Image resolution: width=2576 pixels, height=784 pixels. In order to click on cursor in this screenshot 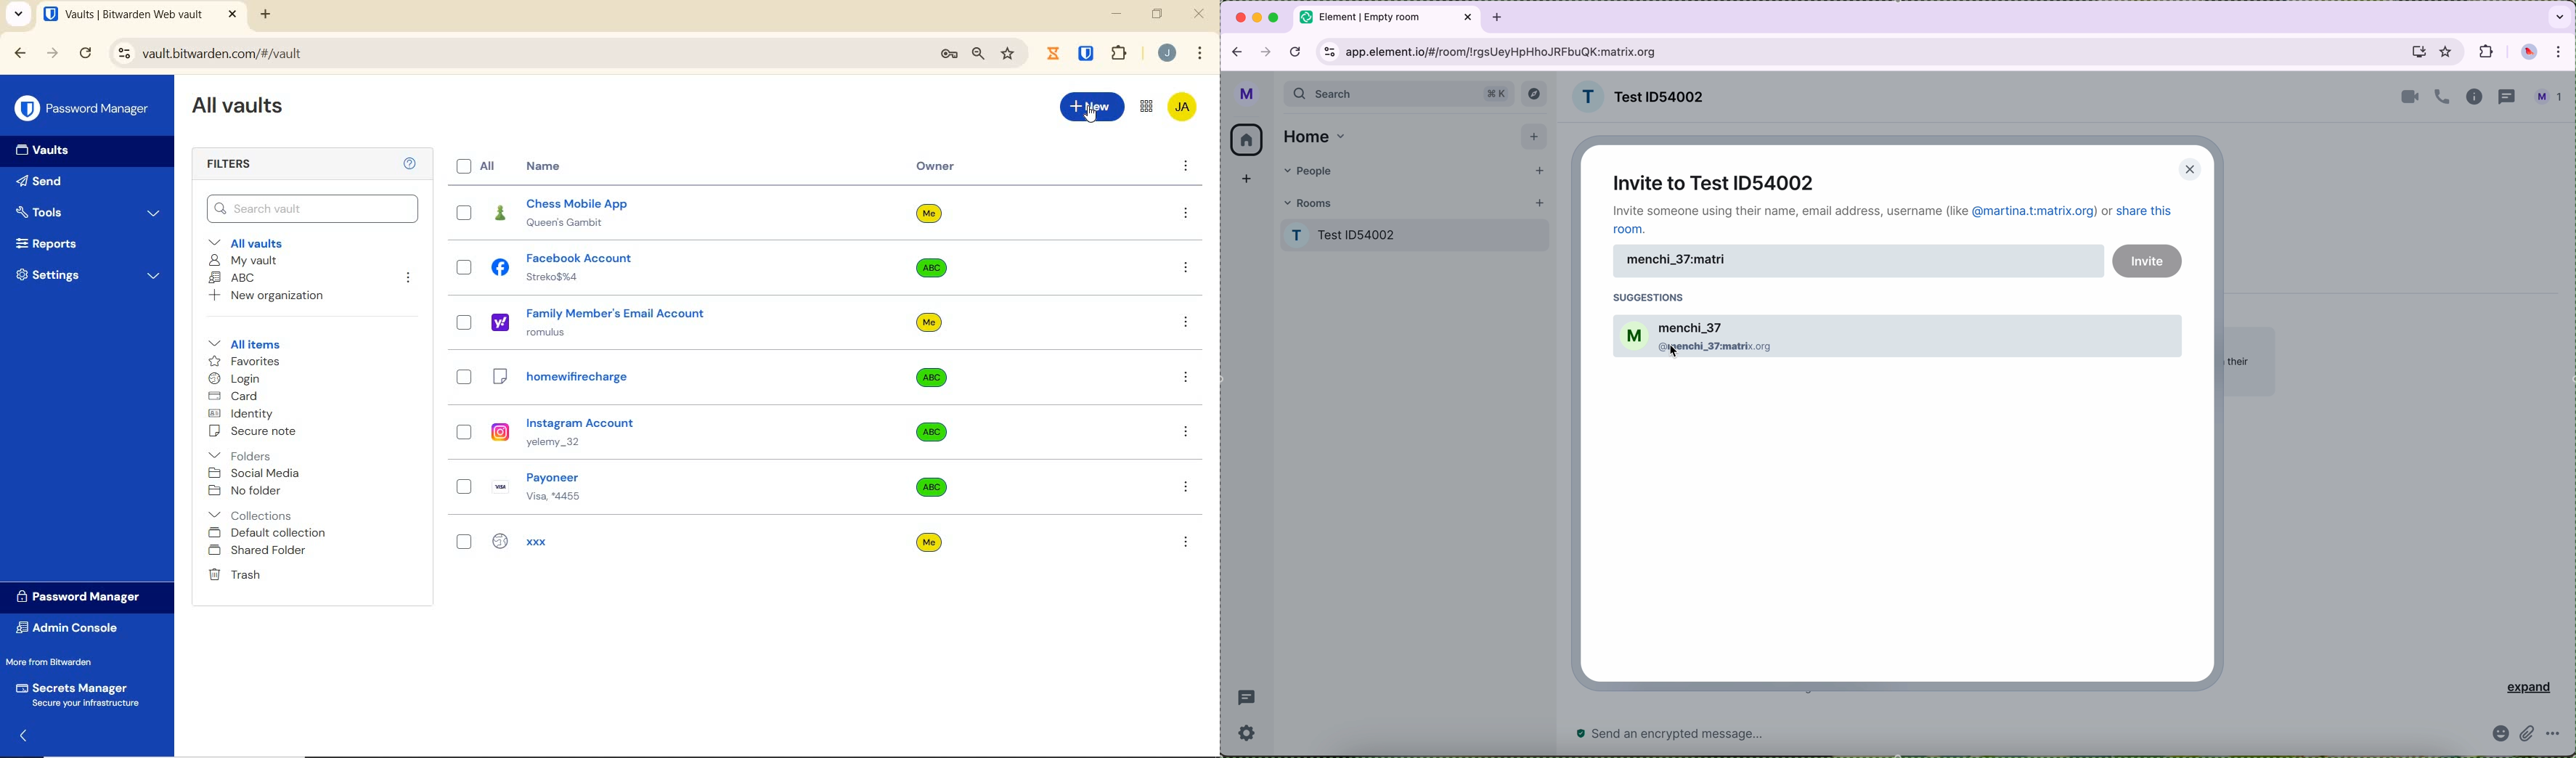, I will do `click(1091, 117)`.